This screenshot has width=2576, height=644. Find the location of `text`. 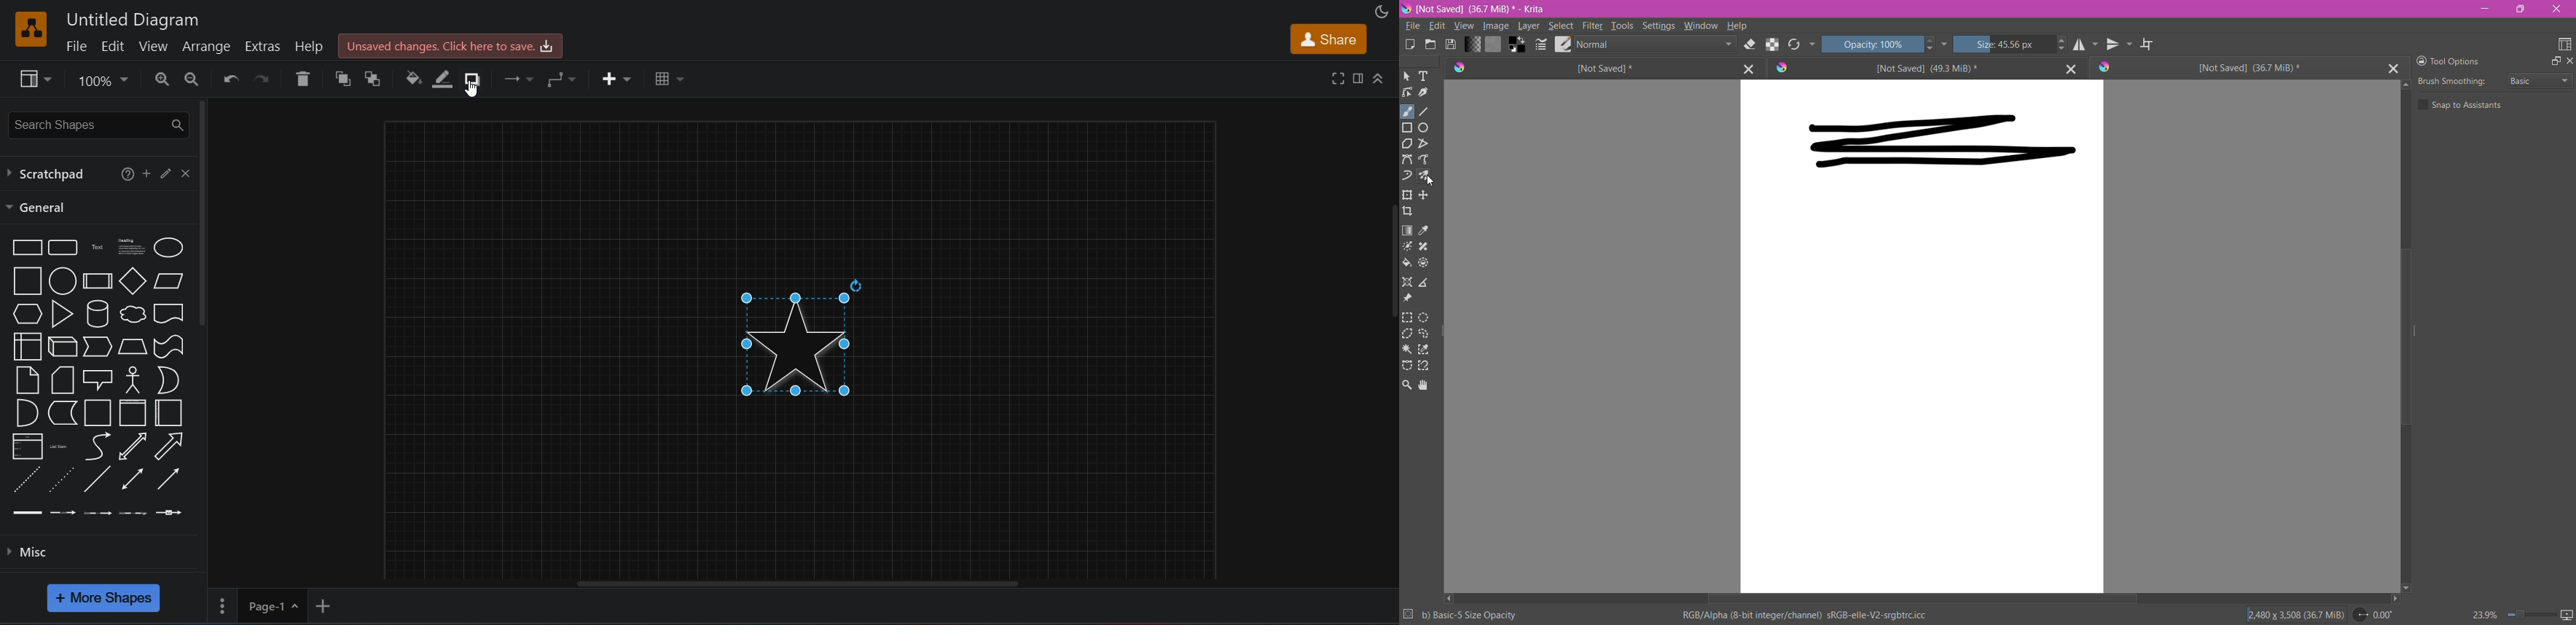

text is located at coordinates (95, 248).